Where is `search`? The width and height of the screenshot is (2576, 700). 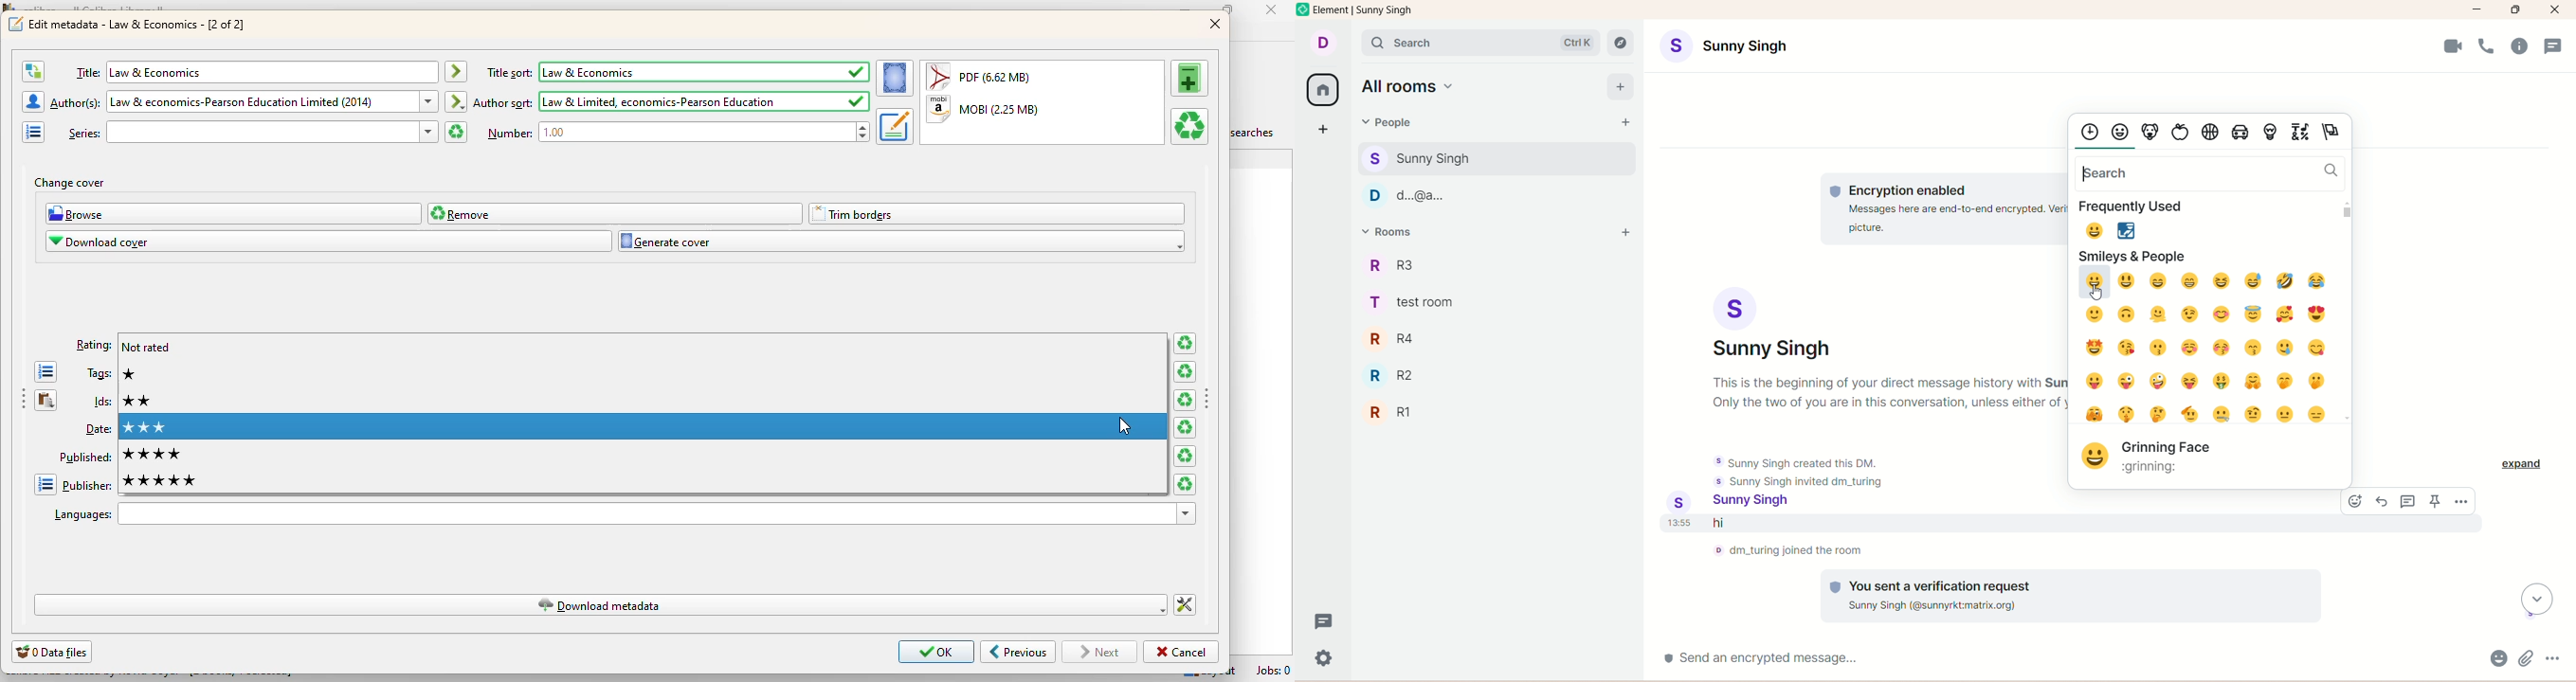 search is located at coordinates (2211, 174).